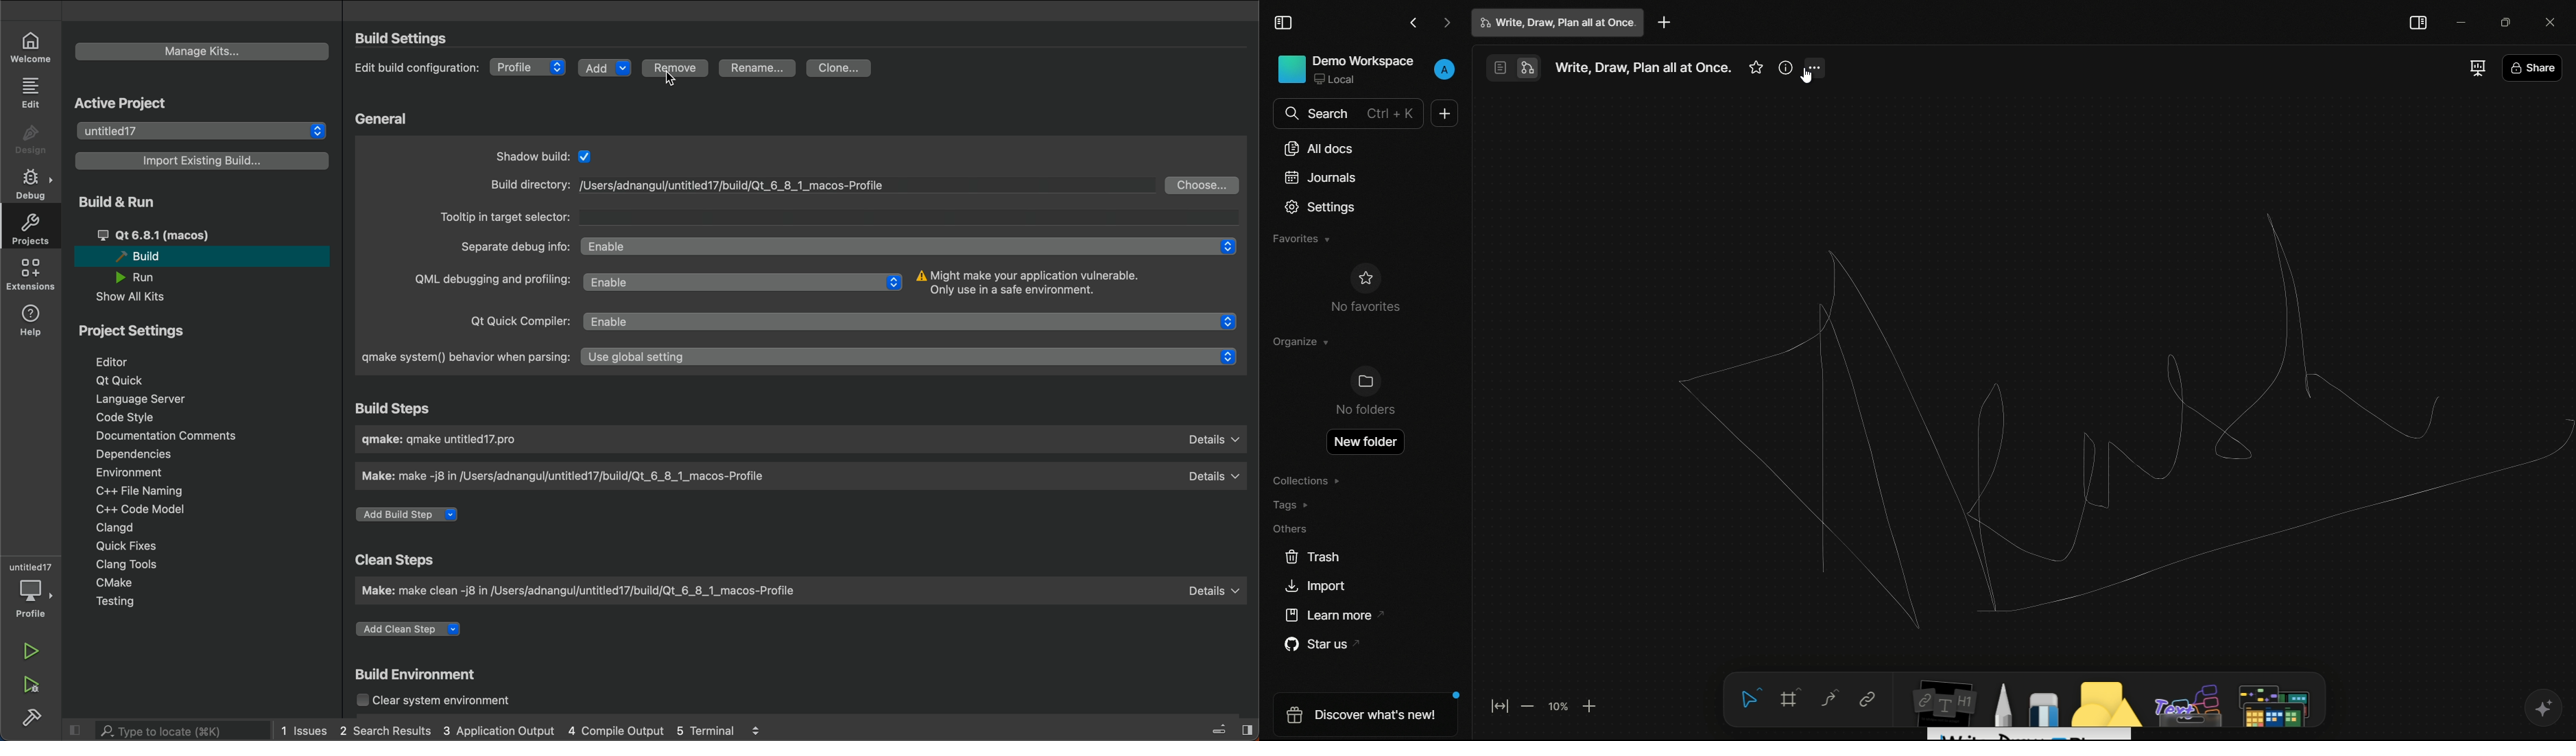 The image size is (2576, 756). Describe the element at coordinates (412, 514) in the screenshot. I see `add a build step` at that location.